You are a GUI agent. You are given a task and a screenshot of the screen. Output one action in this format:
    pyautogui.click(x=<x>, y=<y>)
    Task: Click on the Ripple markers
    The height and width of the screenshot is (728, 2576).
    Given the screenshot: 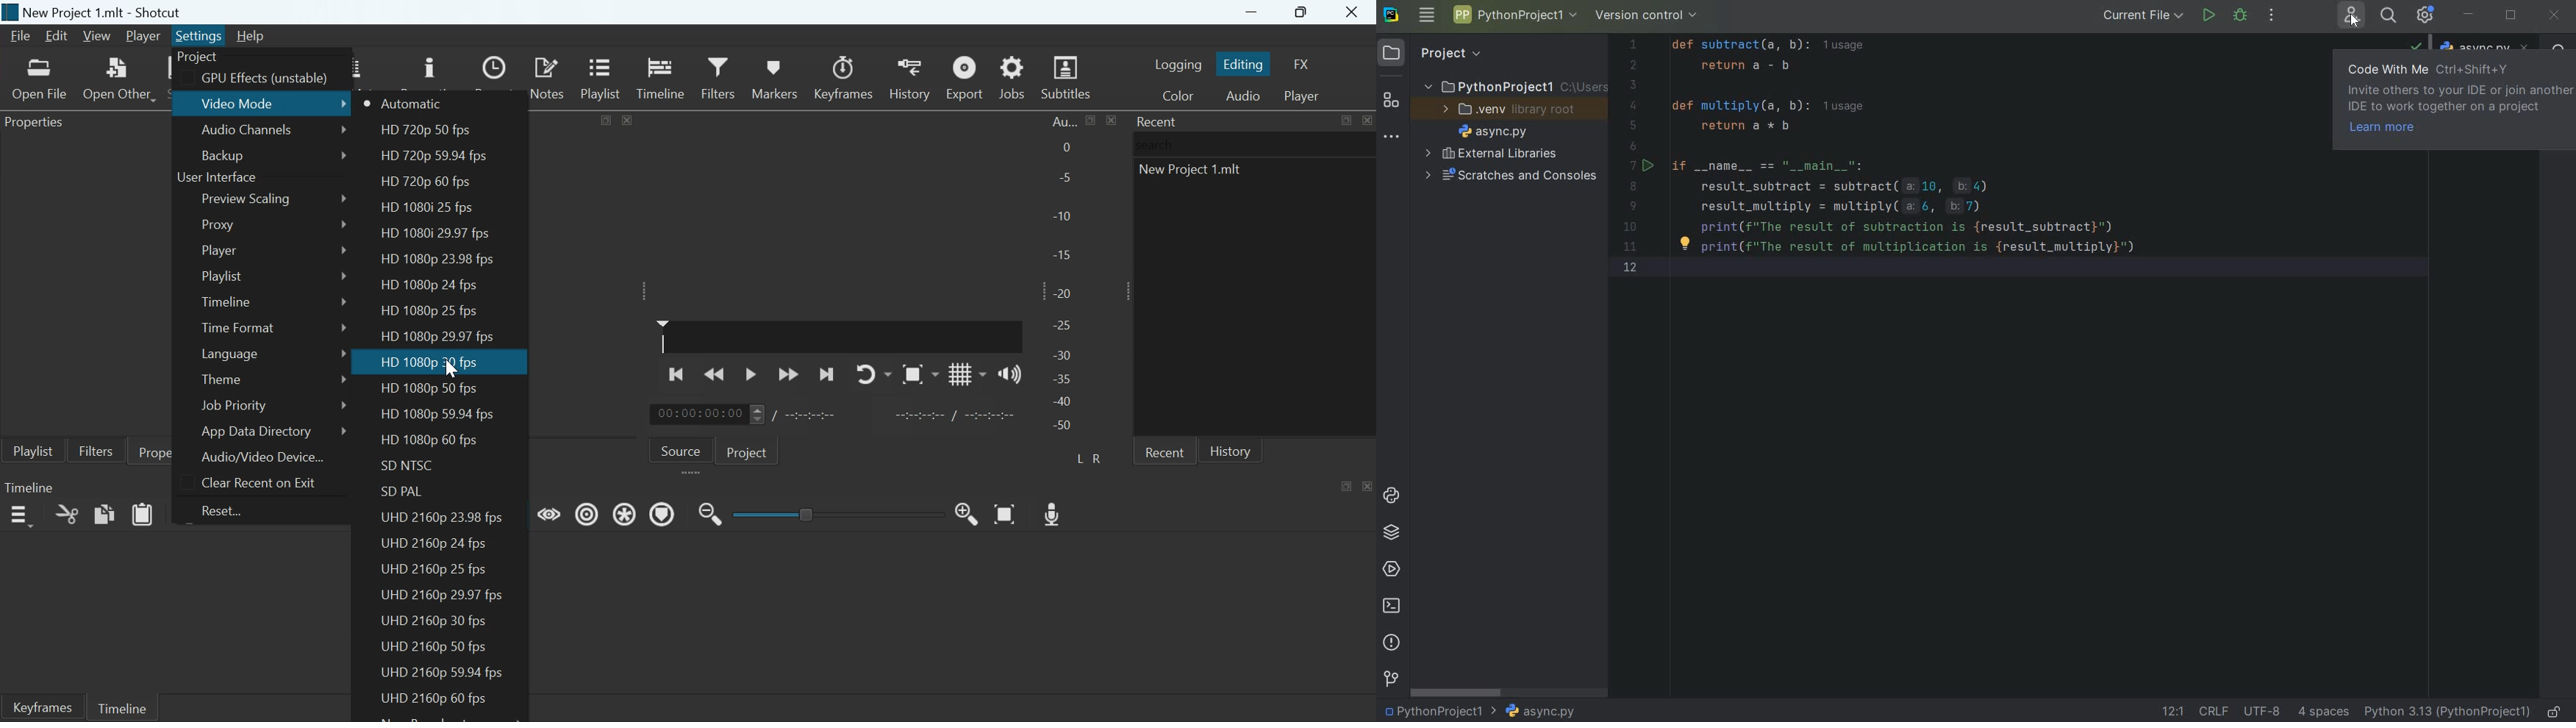 What is the action you would take?
    pyautogui.click(x=662, y=513)
    